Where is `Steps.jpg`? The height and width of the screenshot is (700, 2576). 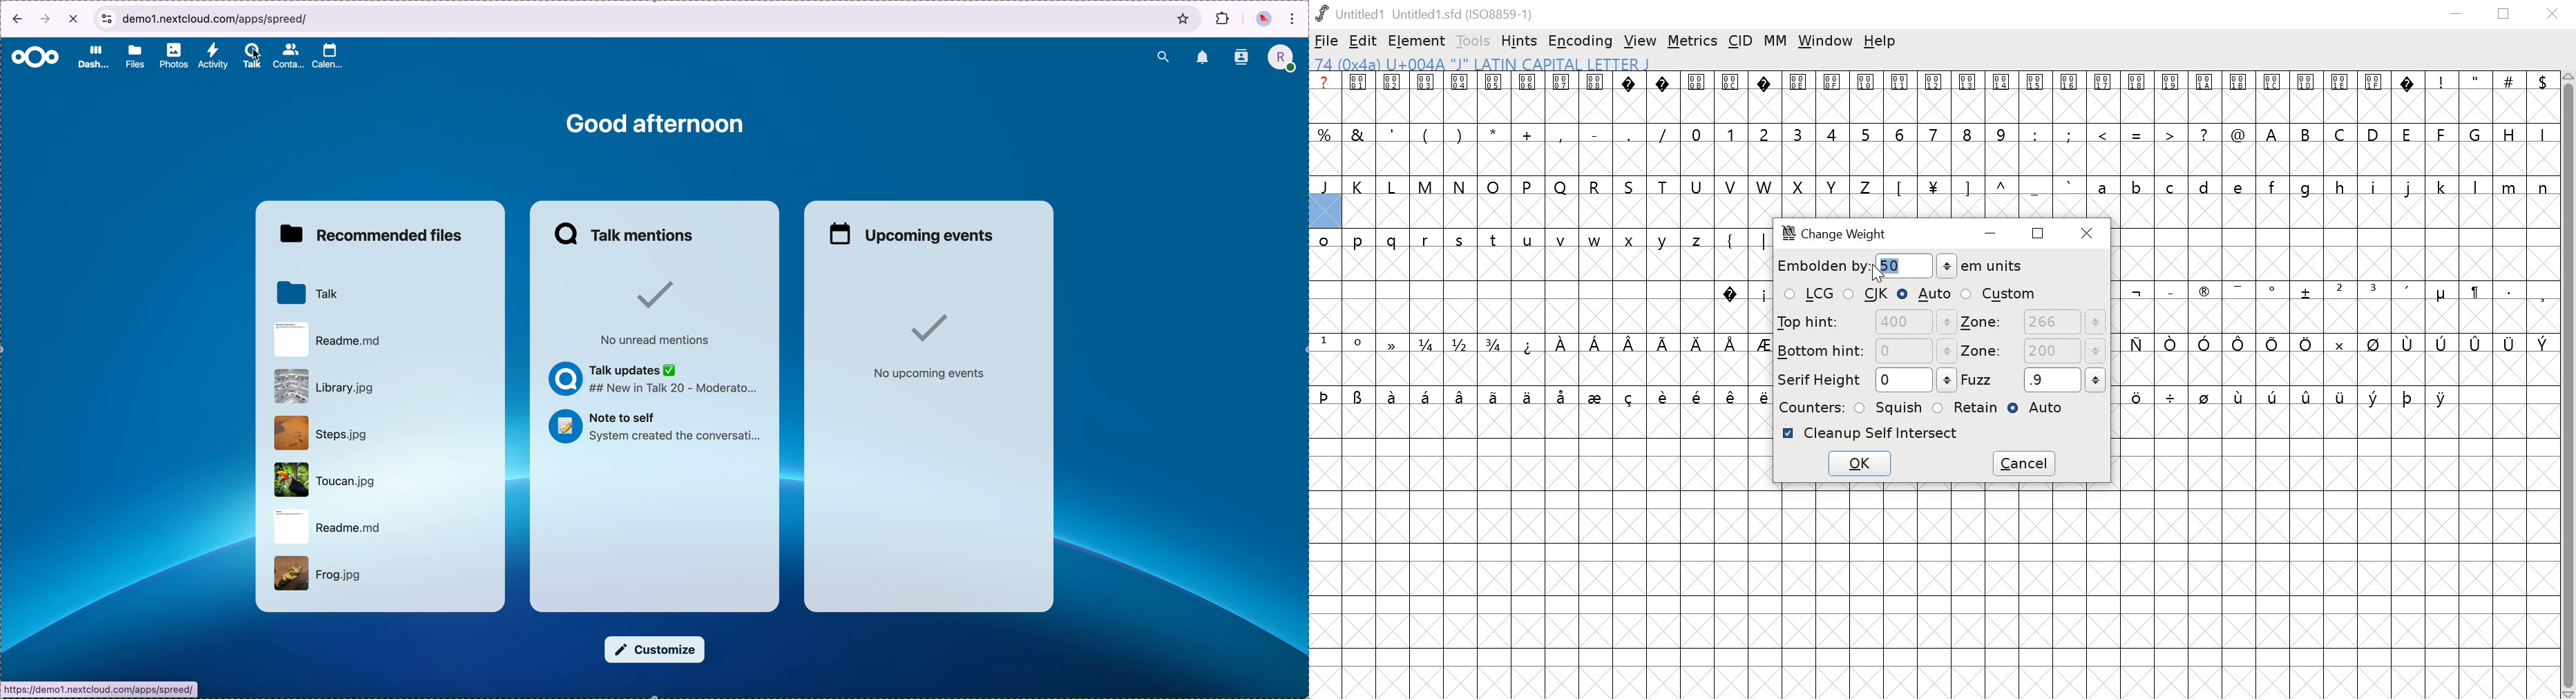 Steps.jpg is located at coordinates (381, 431).